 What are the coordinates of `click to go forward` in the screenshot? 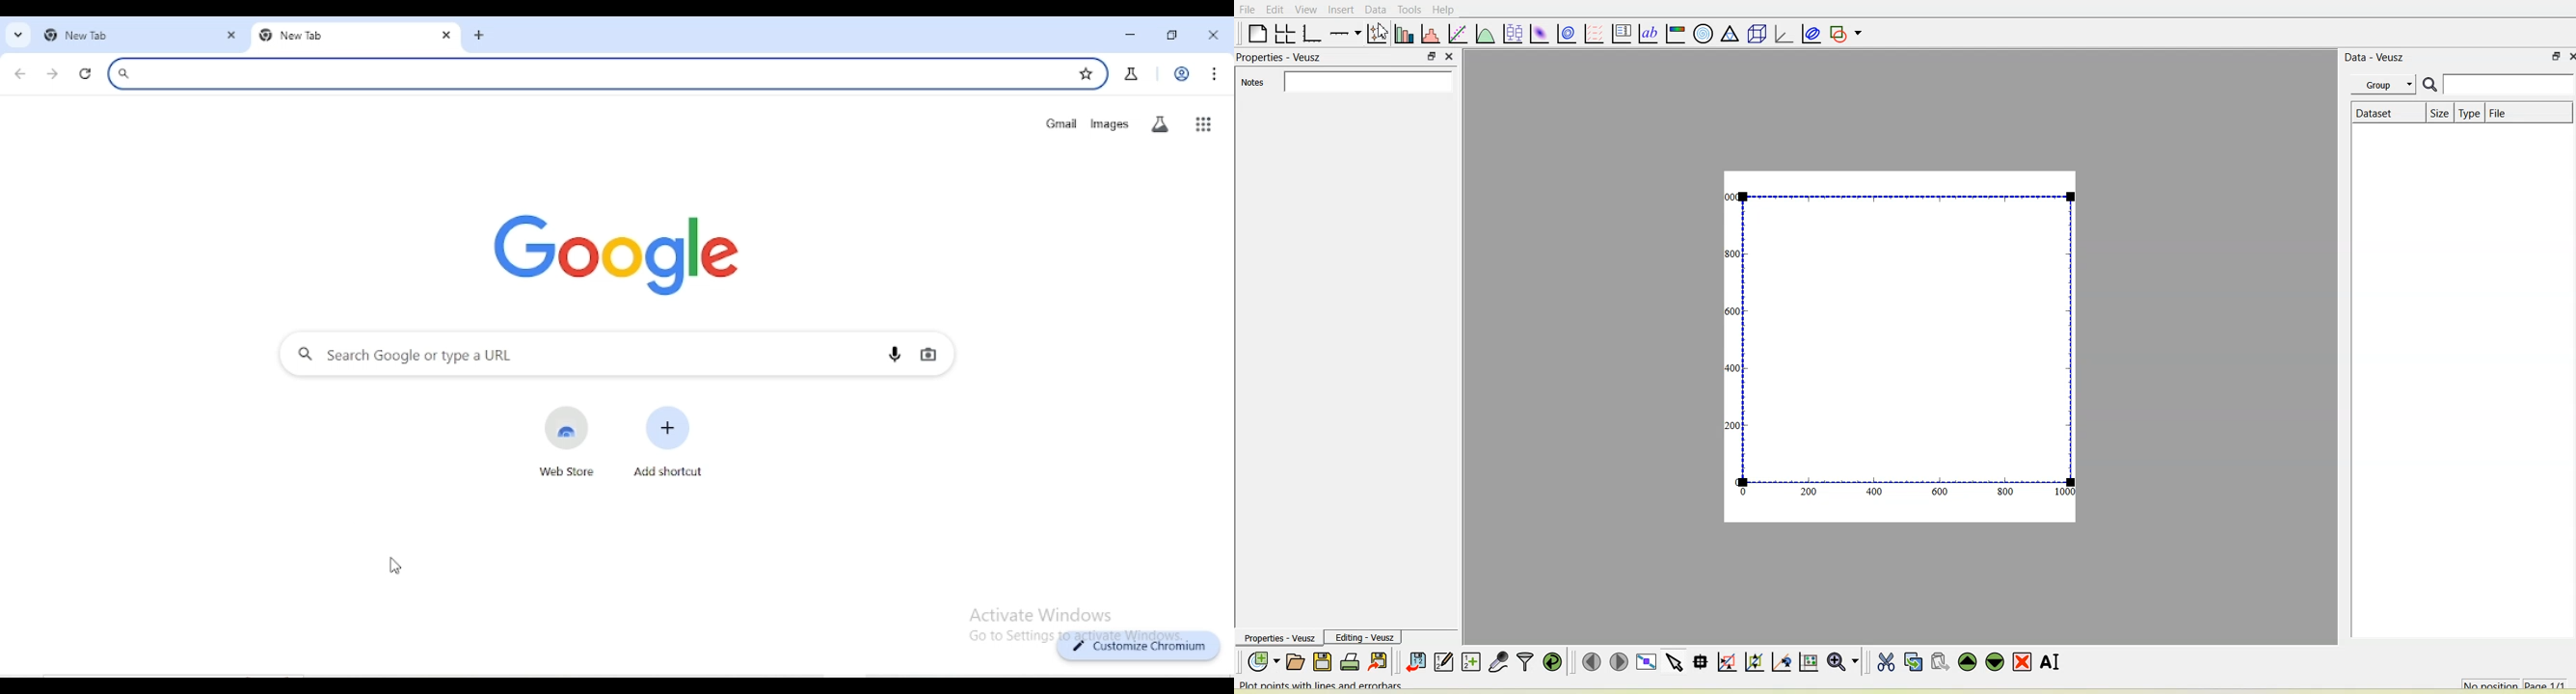 It's located at (52, 75).